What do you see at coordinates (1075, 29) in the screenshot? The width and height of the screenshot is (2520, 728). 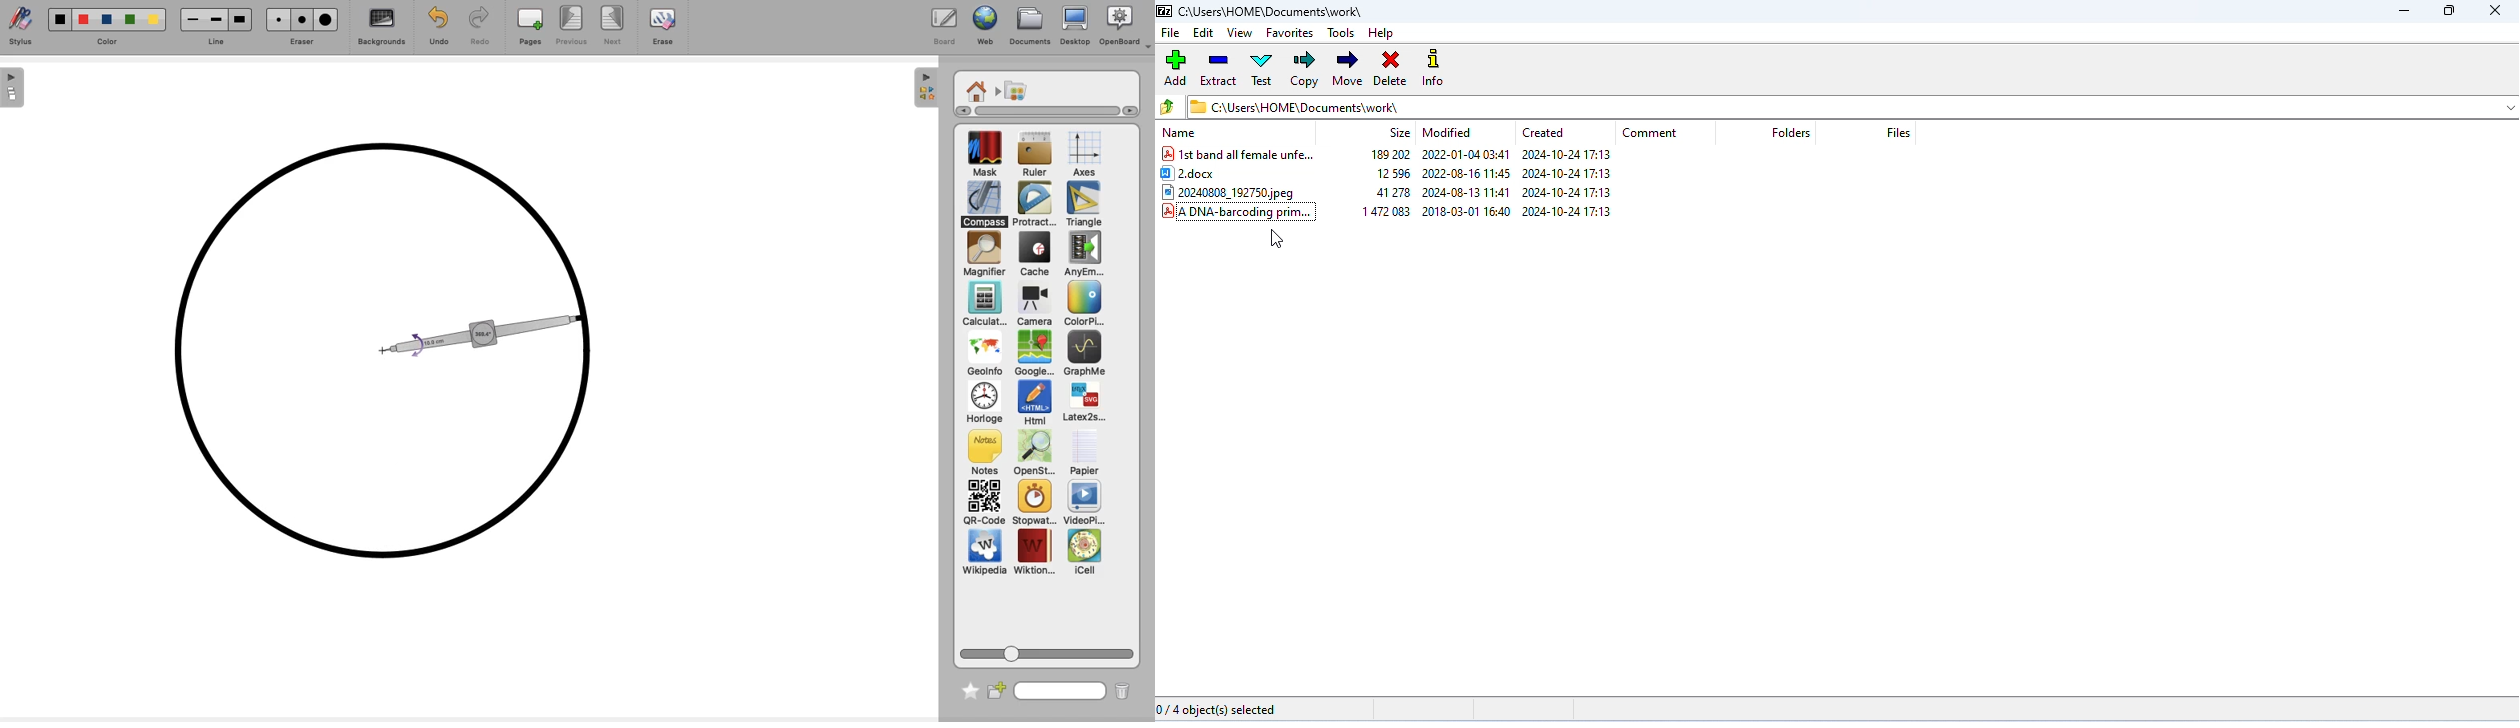 I see `Desktop` at bounding box center [1075, 29].